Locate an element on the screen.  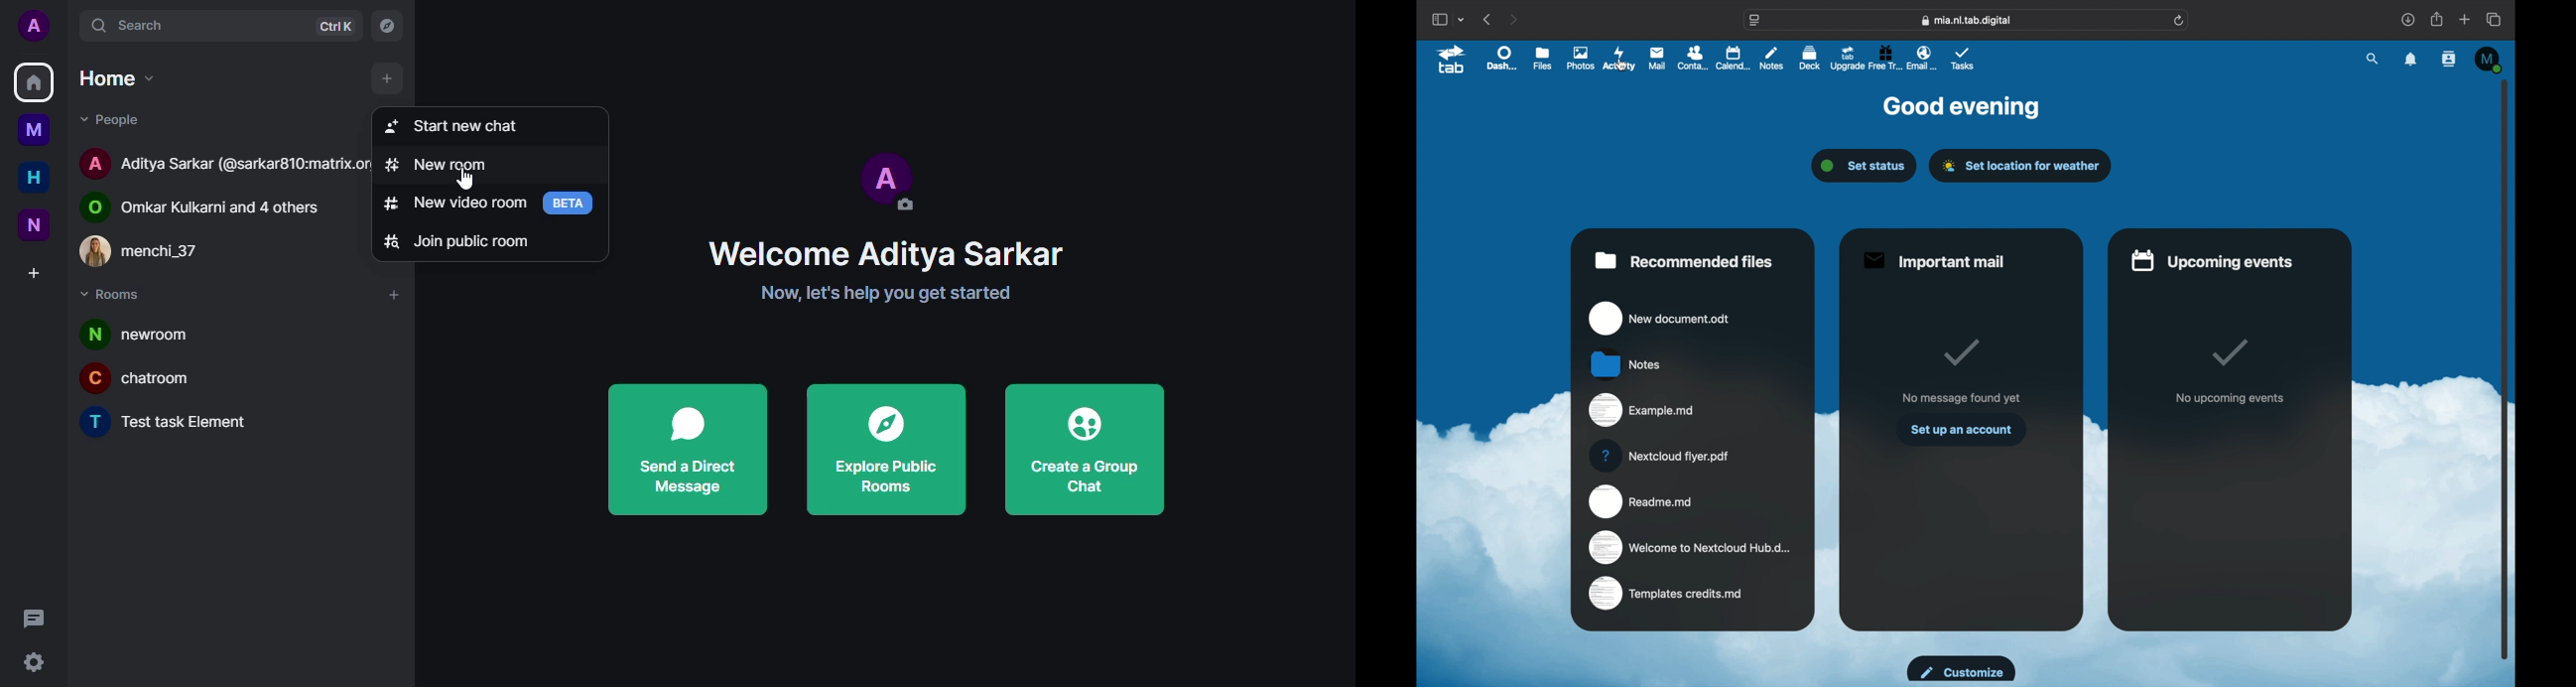
customize is located at coordinates (1962, 669).